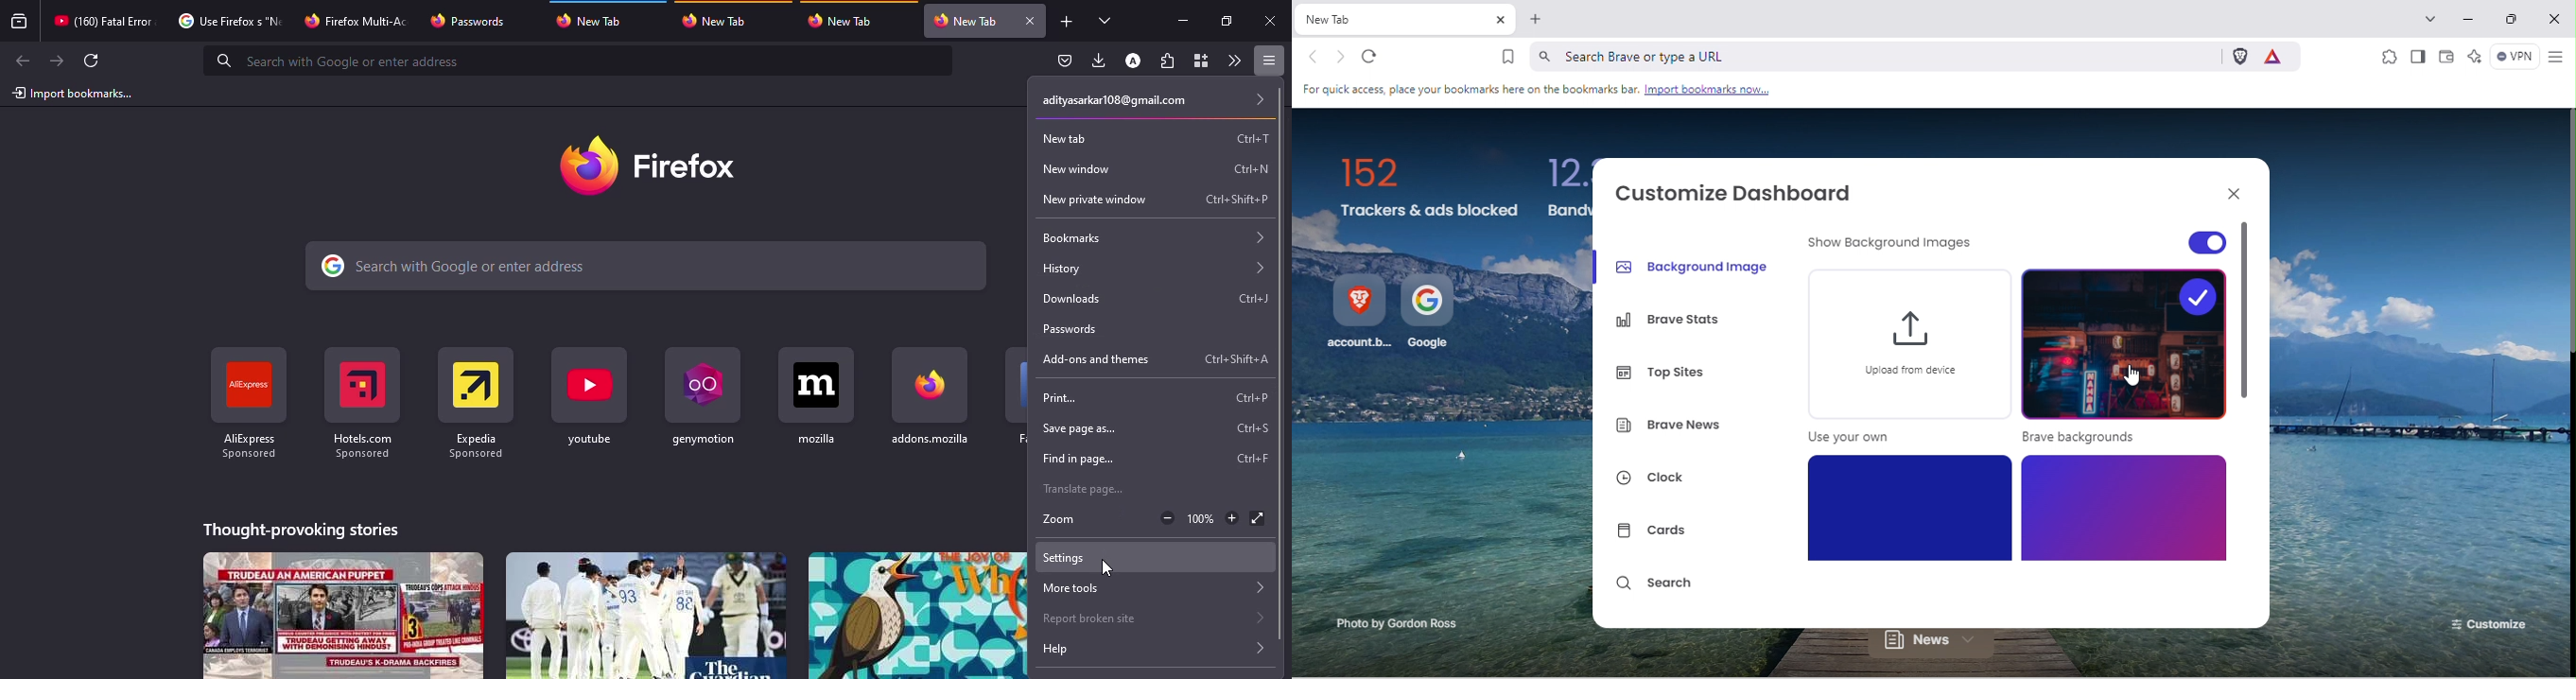  What do you see at coordinates (1067, 397) in the screenshot?
I see `print` at bounding box center [1067, 397].